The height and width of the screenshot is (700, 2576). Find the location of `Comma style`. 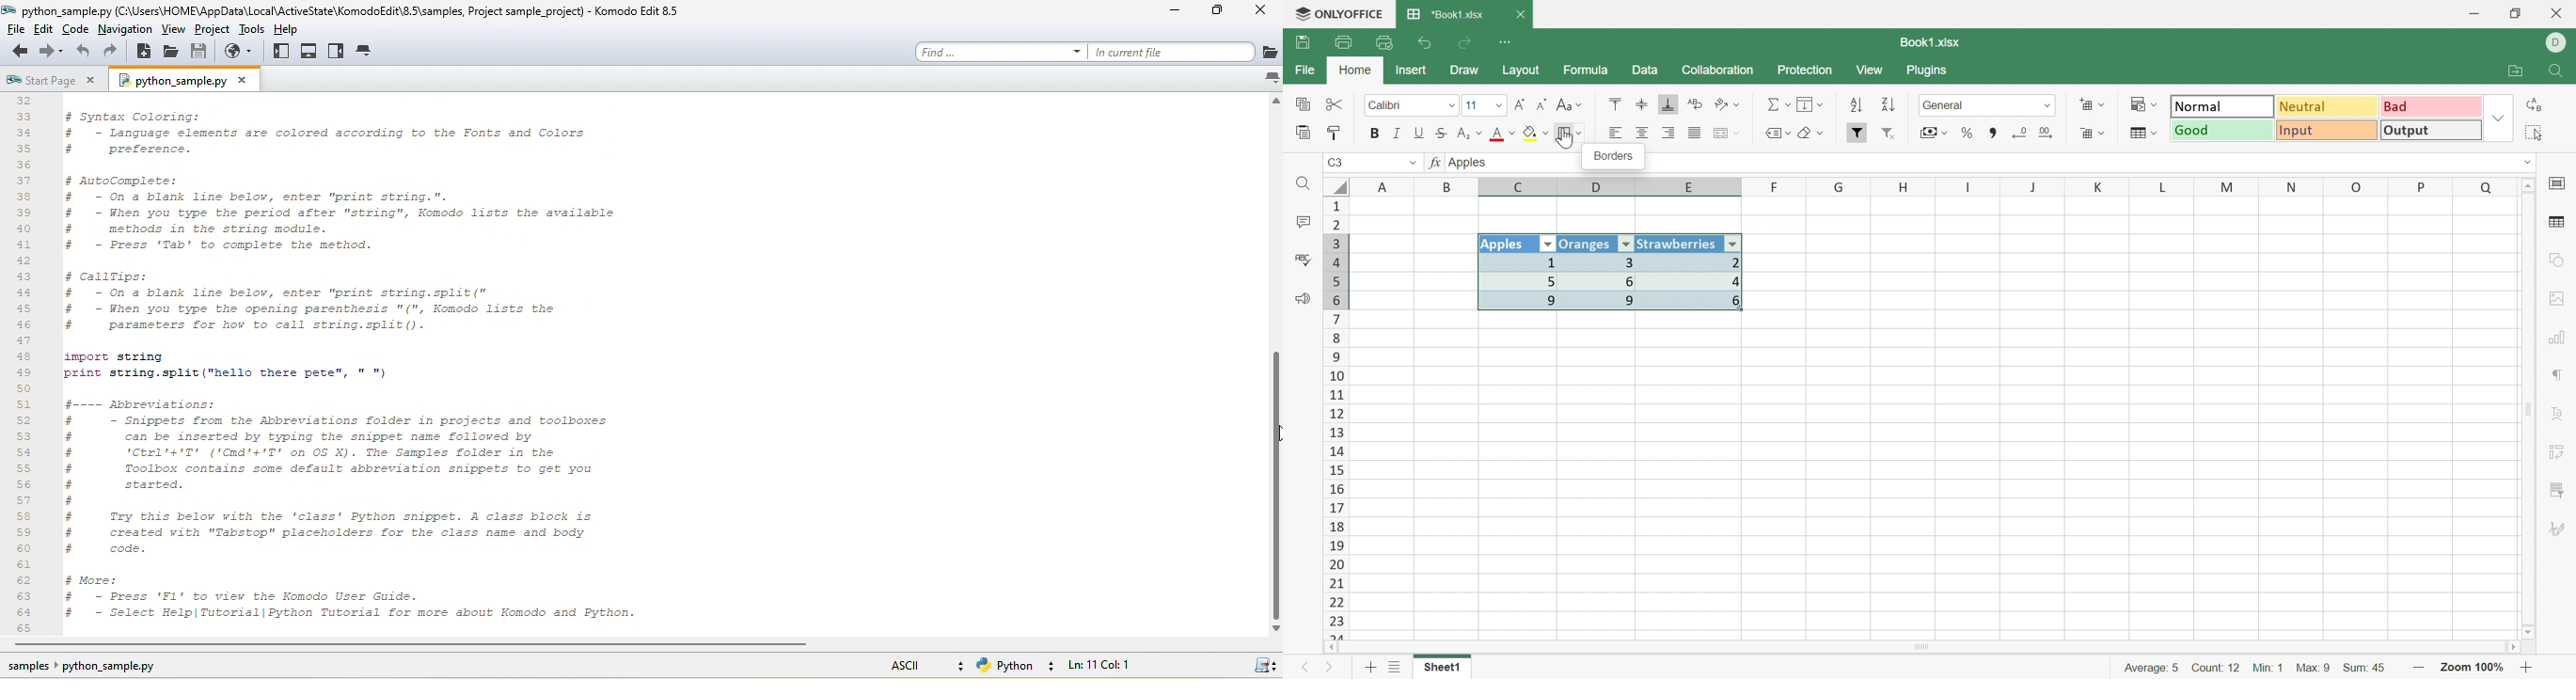

Comma style is located at coordinates (1994, 131).